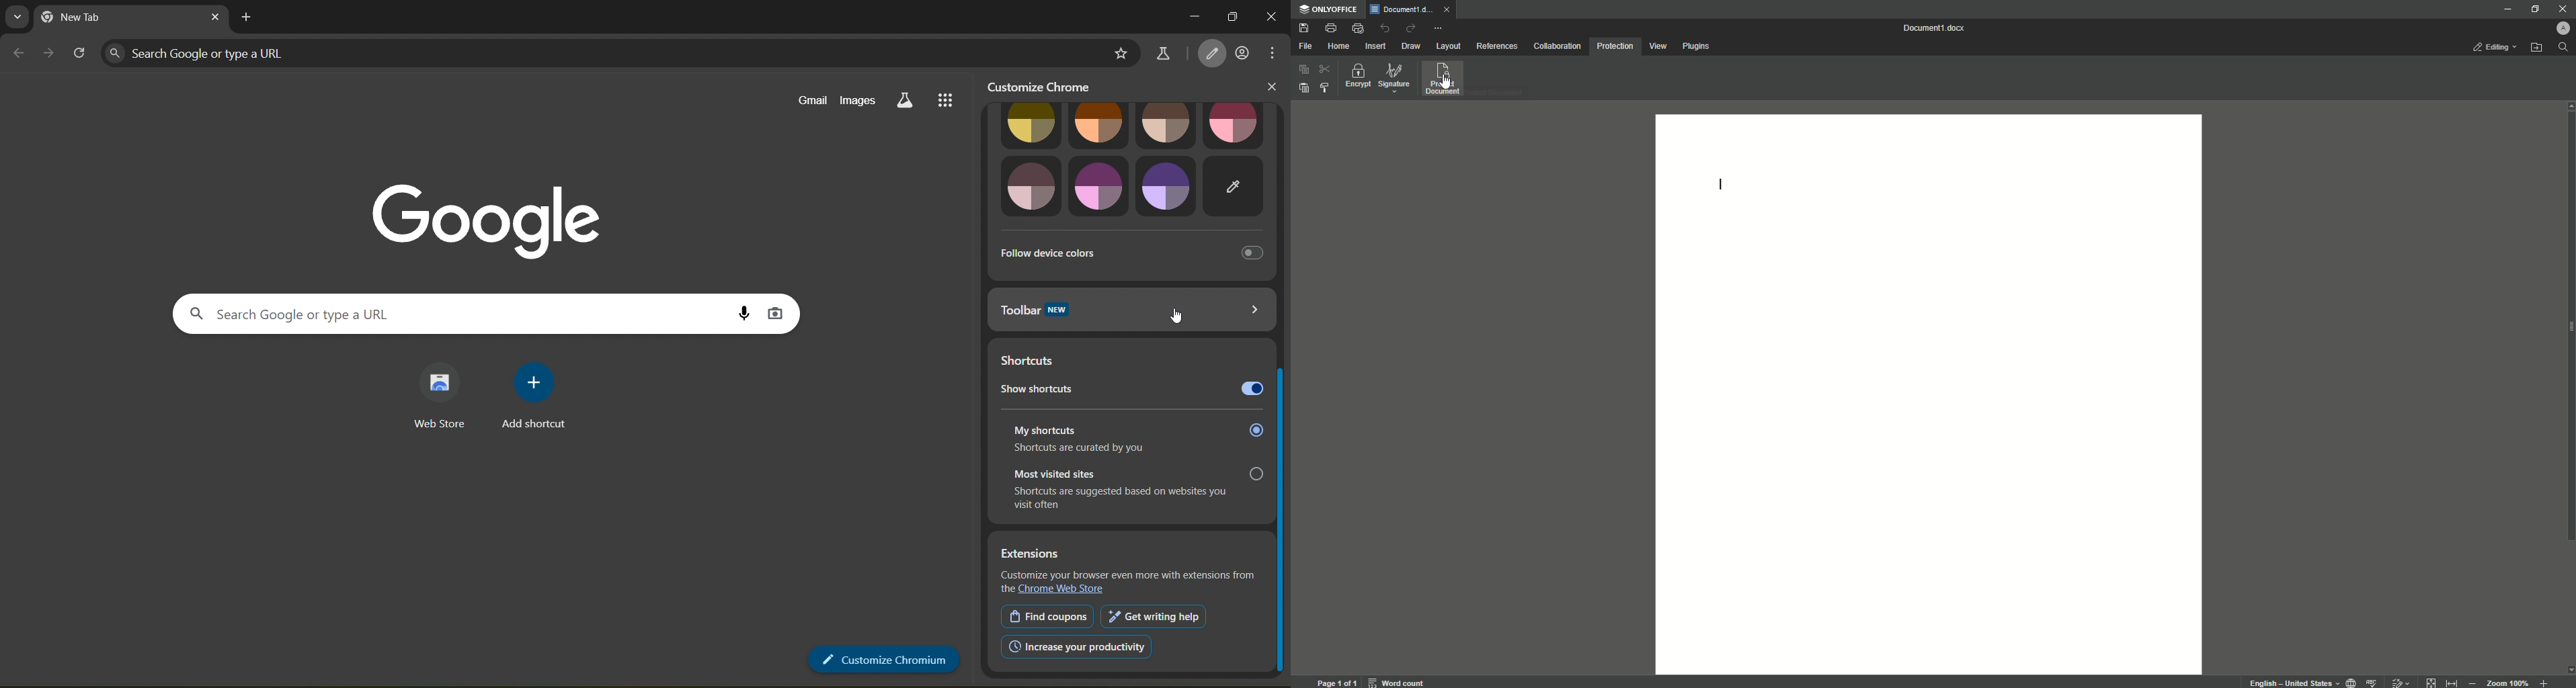 This screenshot has height=700, width=2576. I want to click on Protect document, so click(1445, 80).